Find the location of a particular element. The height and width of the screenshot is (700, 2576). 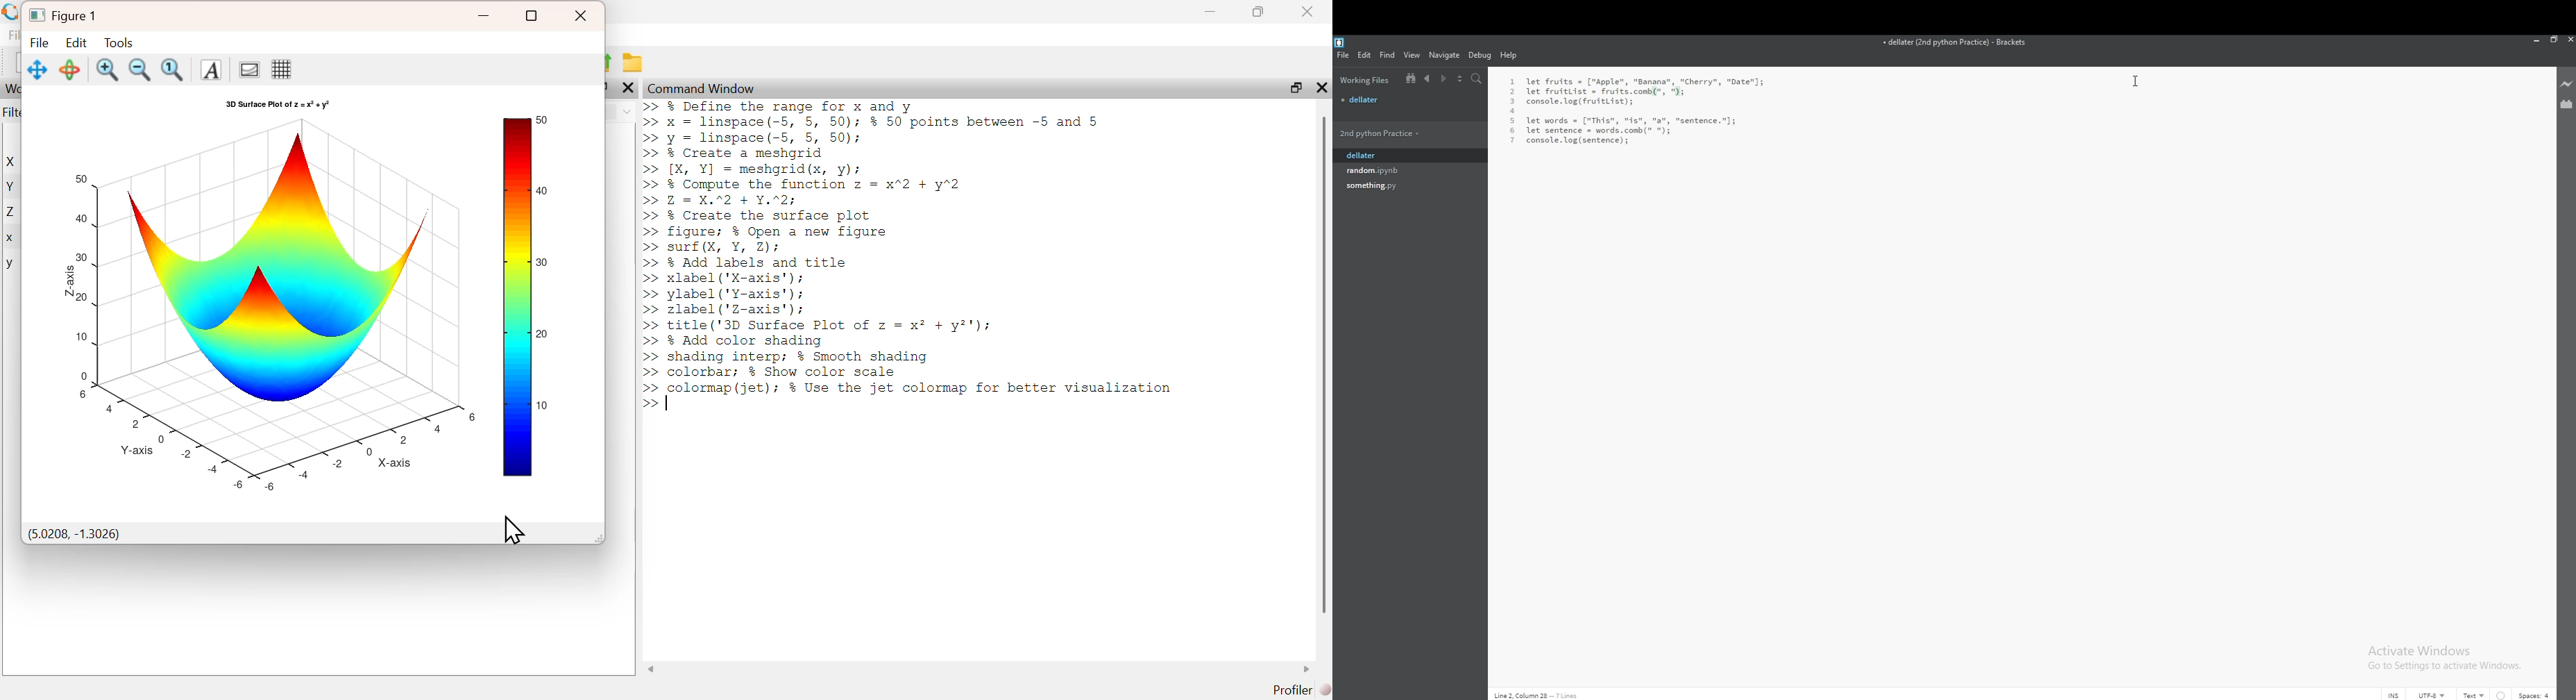

zoom out is located at coordinates (141, 69).